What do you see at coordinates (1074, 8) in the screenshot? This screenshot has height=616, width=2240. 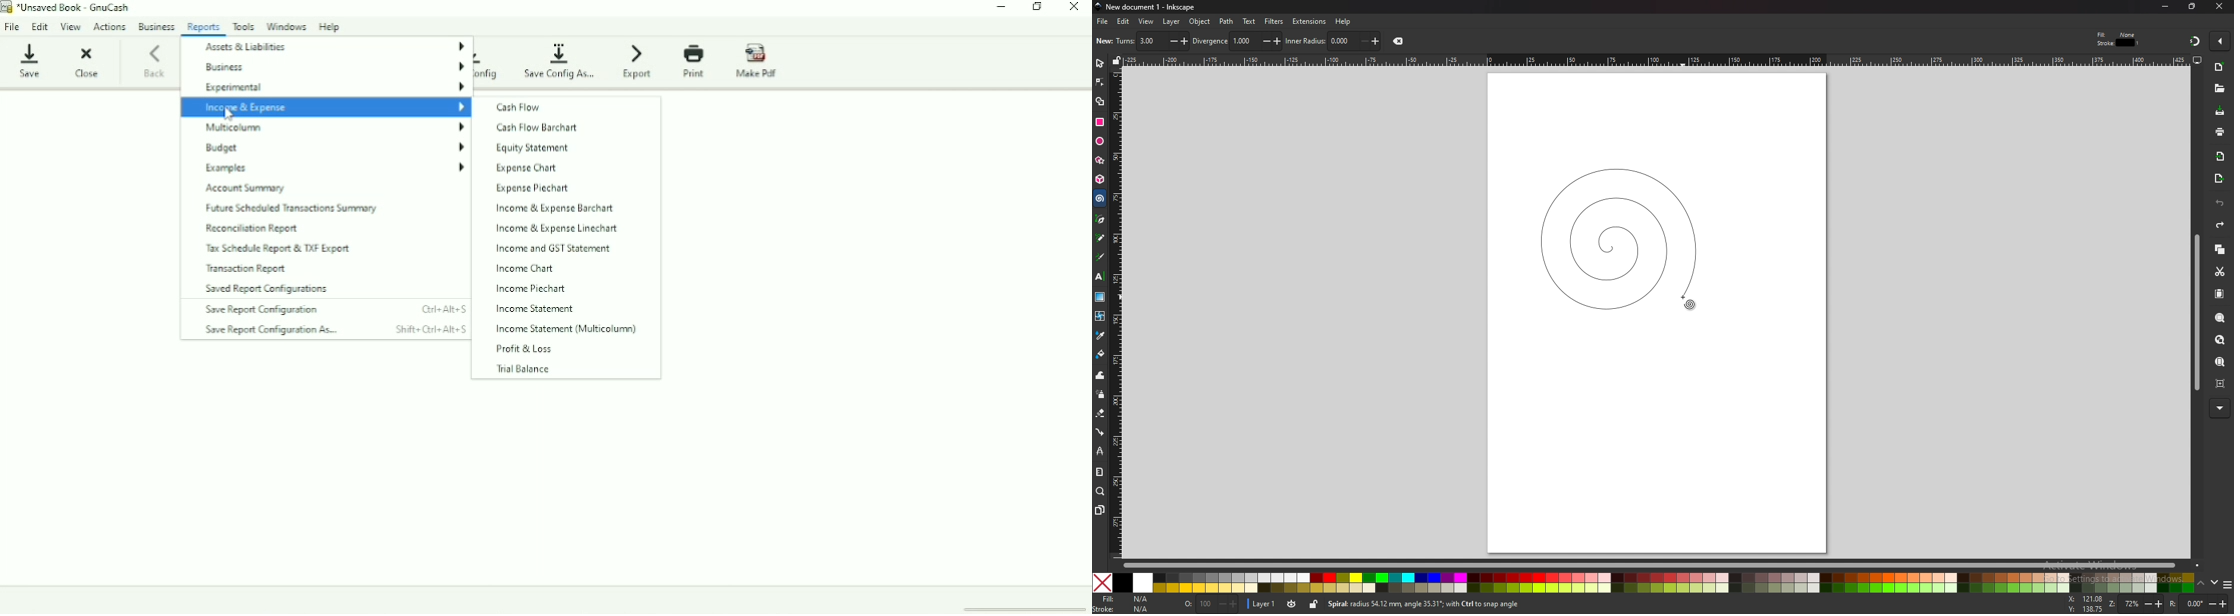 I see `Close` at bounding box center [1074, 8].